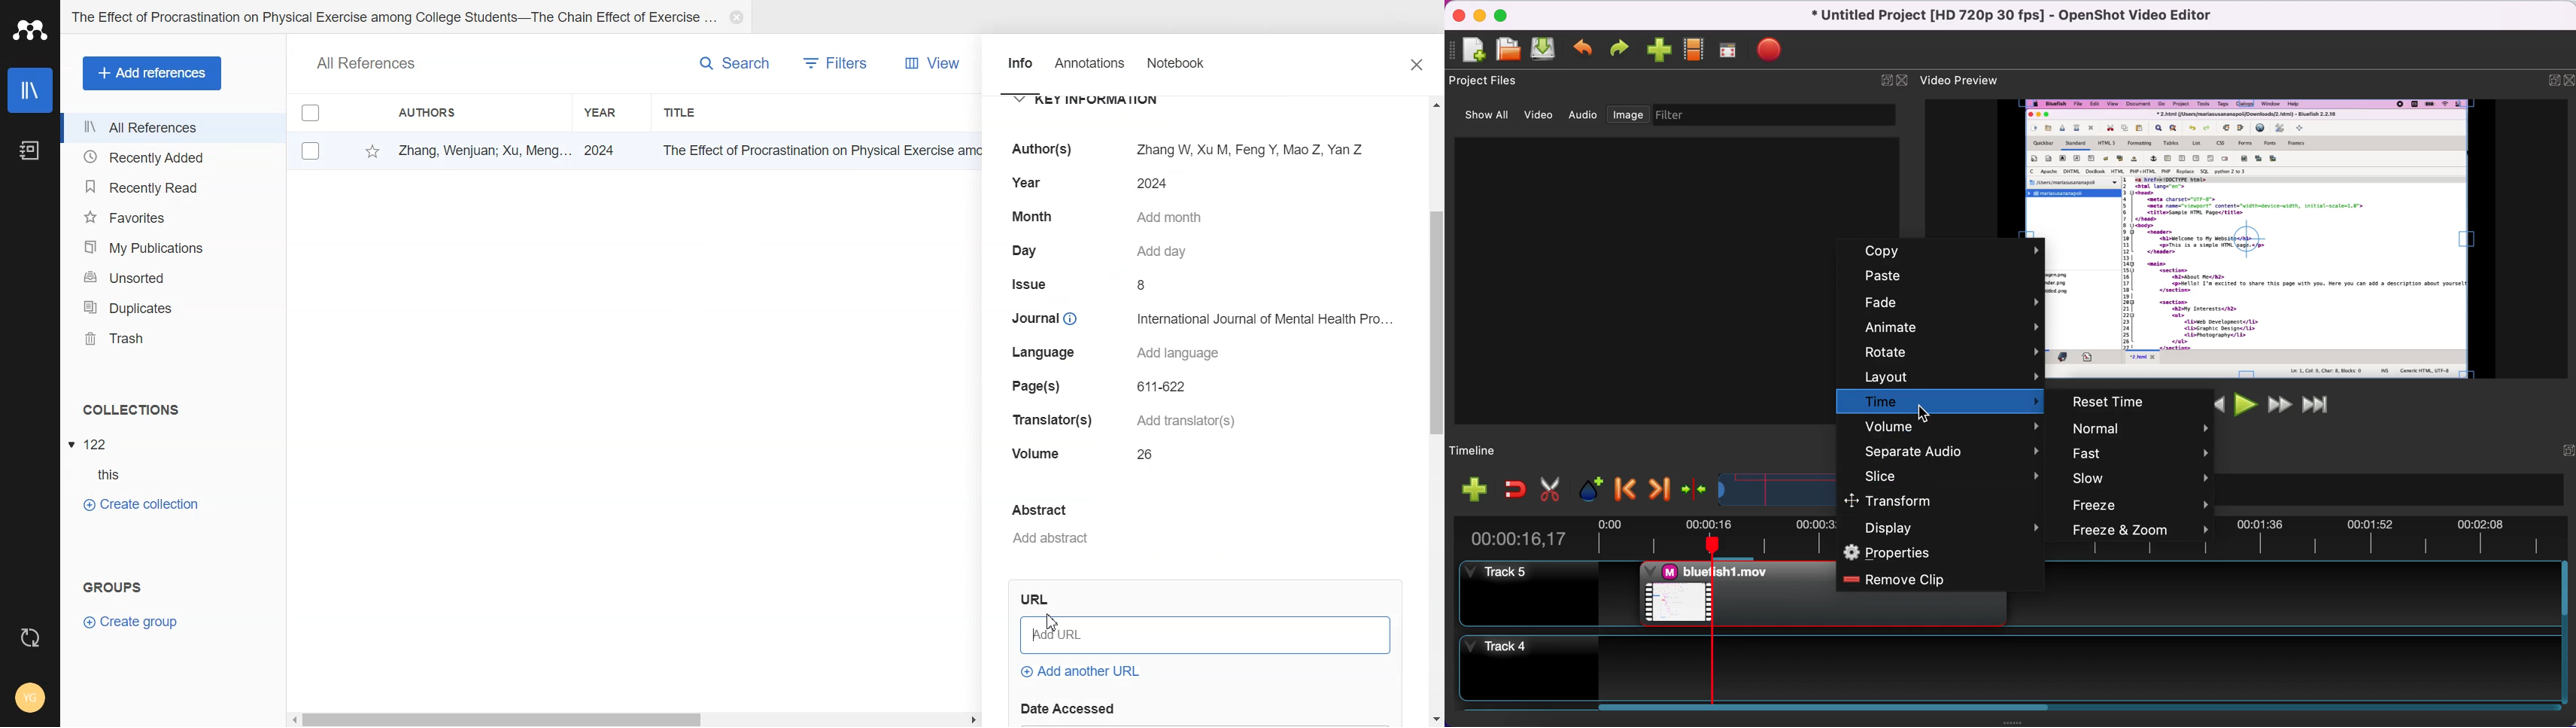 This screenshot has height=728, width=2576. What do you see at coordinates (1088, 455) in the screenshot?
I see `Volume 26` at bounding box center [1088, 455].